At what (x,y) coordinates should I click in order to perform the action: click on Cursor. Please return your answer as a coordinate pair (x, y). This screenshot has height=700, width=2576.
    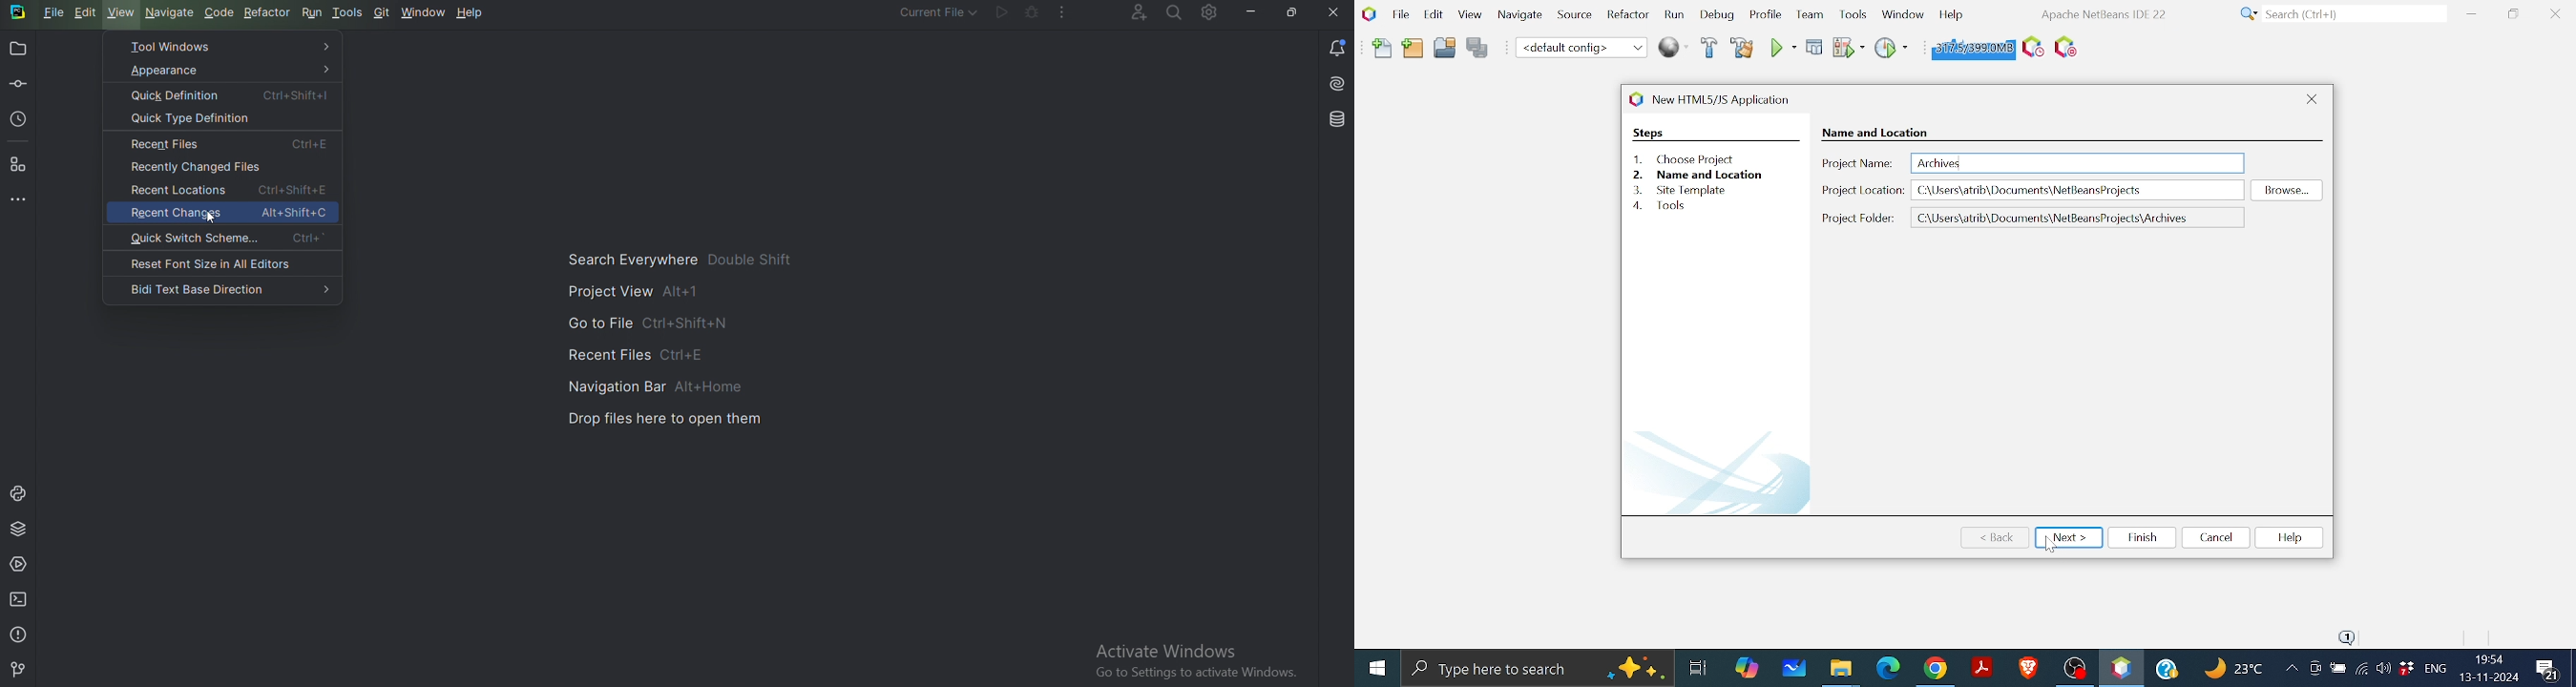
    Looking at the image, I should click on (213, 219).